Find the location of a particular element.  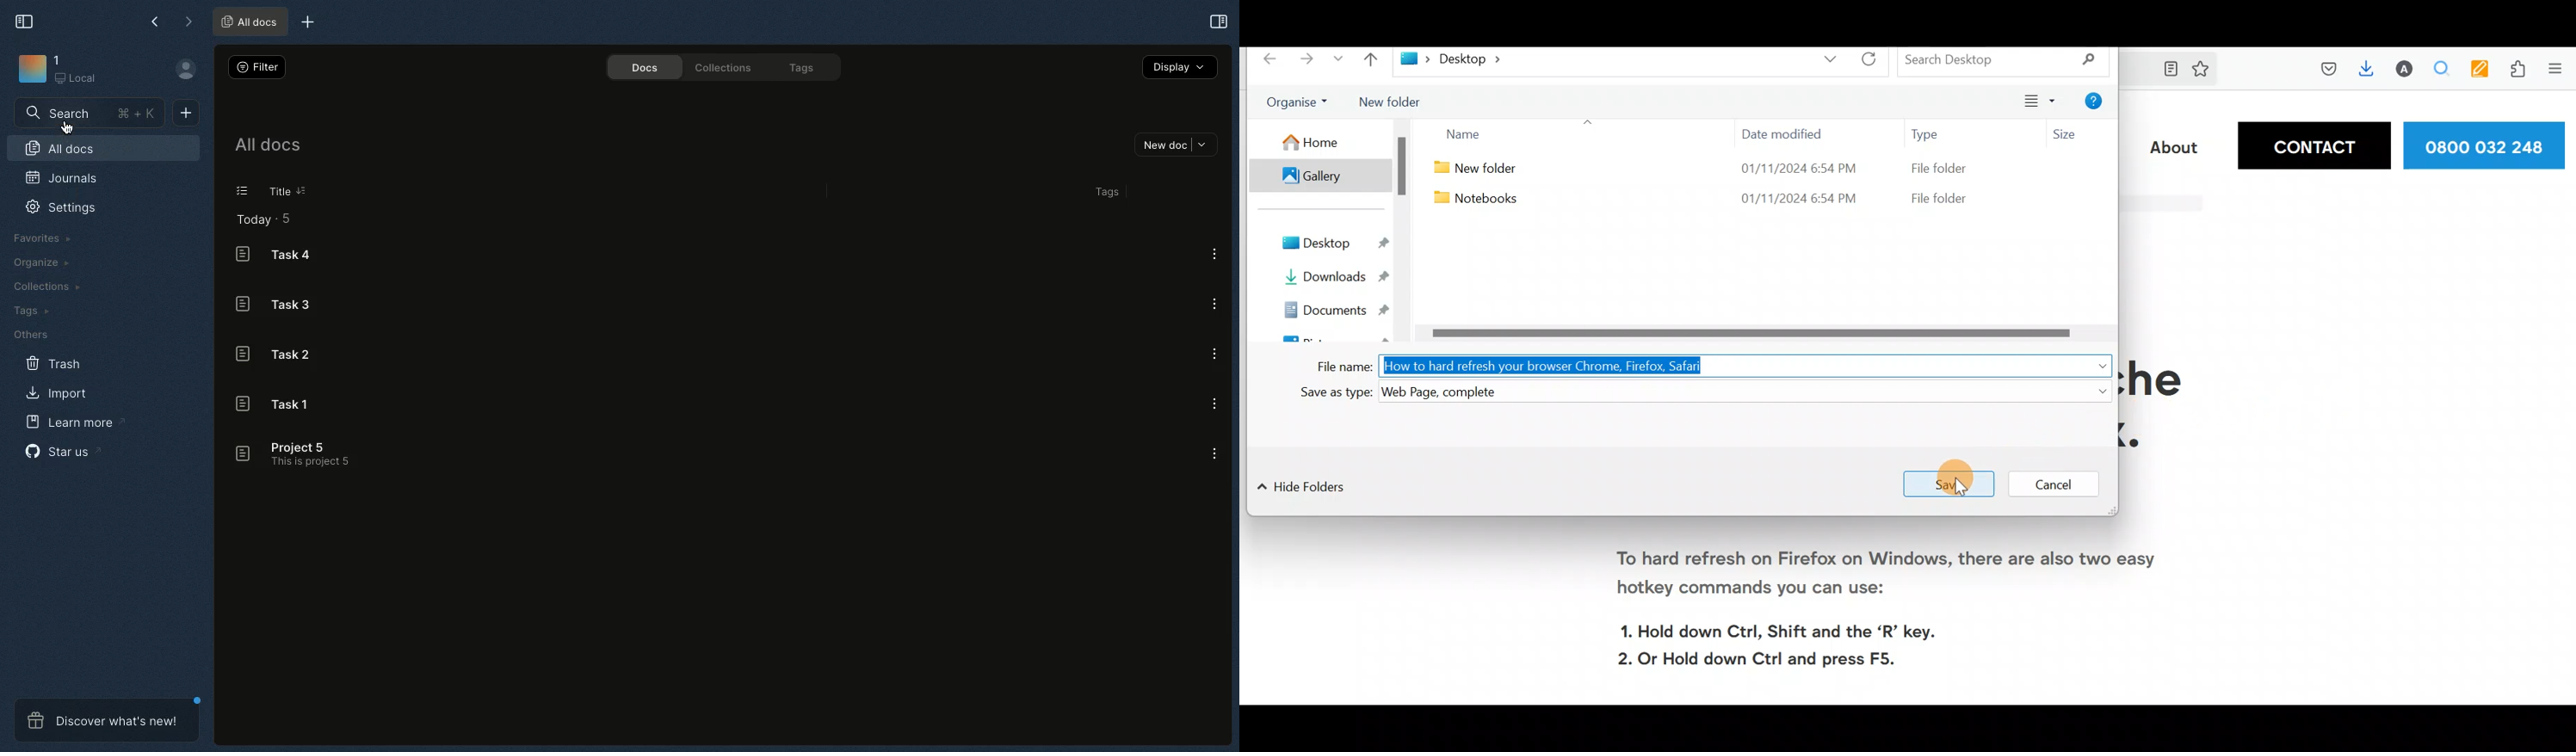

Back is located at coordinates (1267, 61).